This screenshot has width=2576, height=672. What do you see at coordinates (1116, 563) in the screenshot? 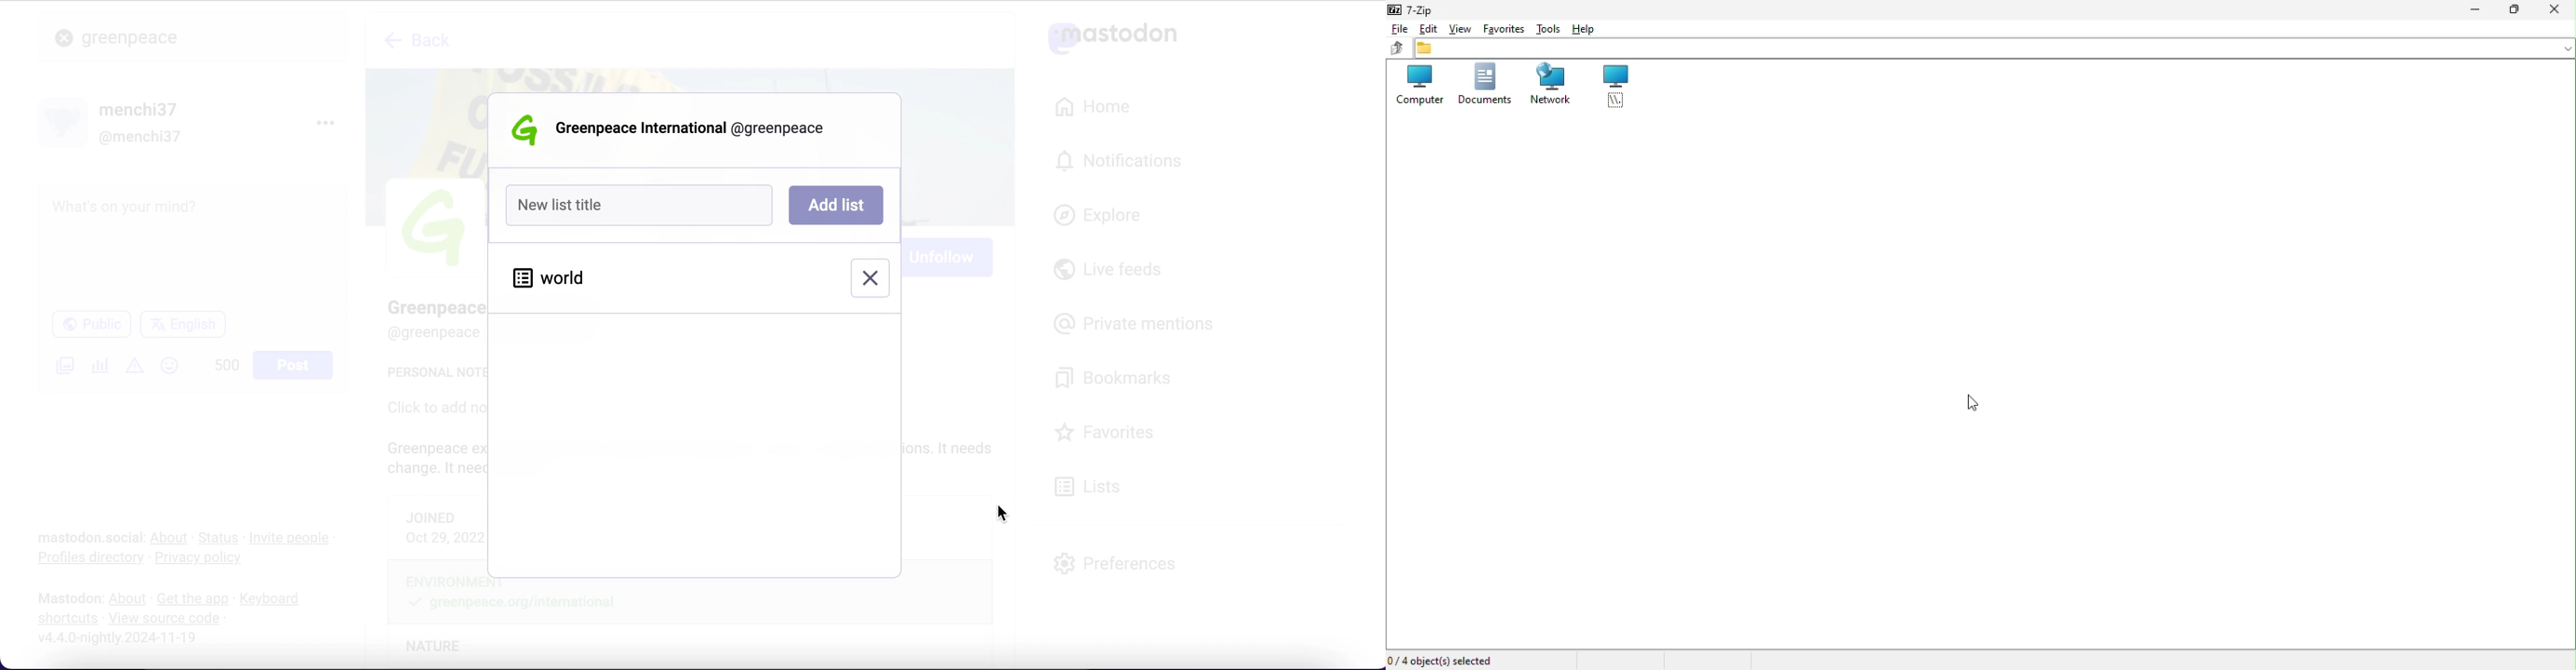
I see `preferences` at bounding box center [1116, 563].